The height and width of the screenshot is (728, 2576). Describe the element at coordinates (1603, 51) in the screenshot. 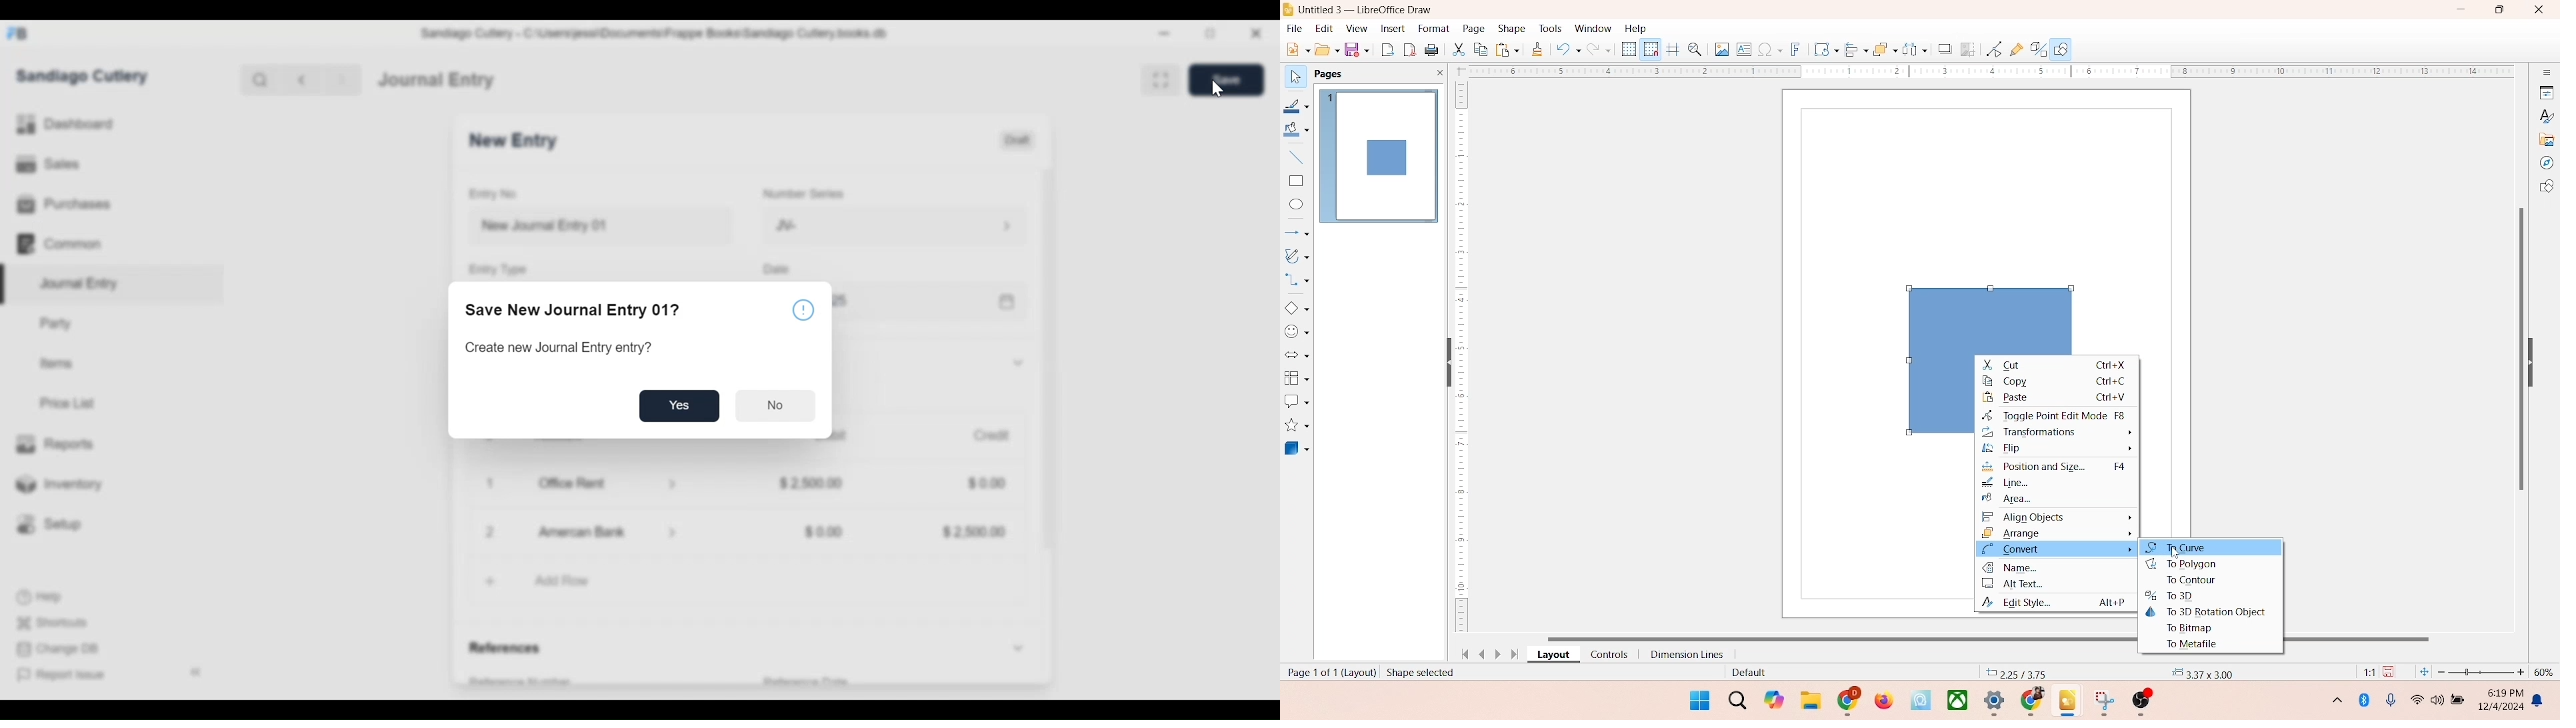

I see `redo` at that location.